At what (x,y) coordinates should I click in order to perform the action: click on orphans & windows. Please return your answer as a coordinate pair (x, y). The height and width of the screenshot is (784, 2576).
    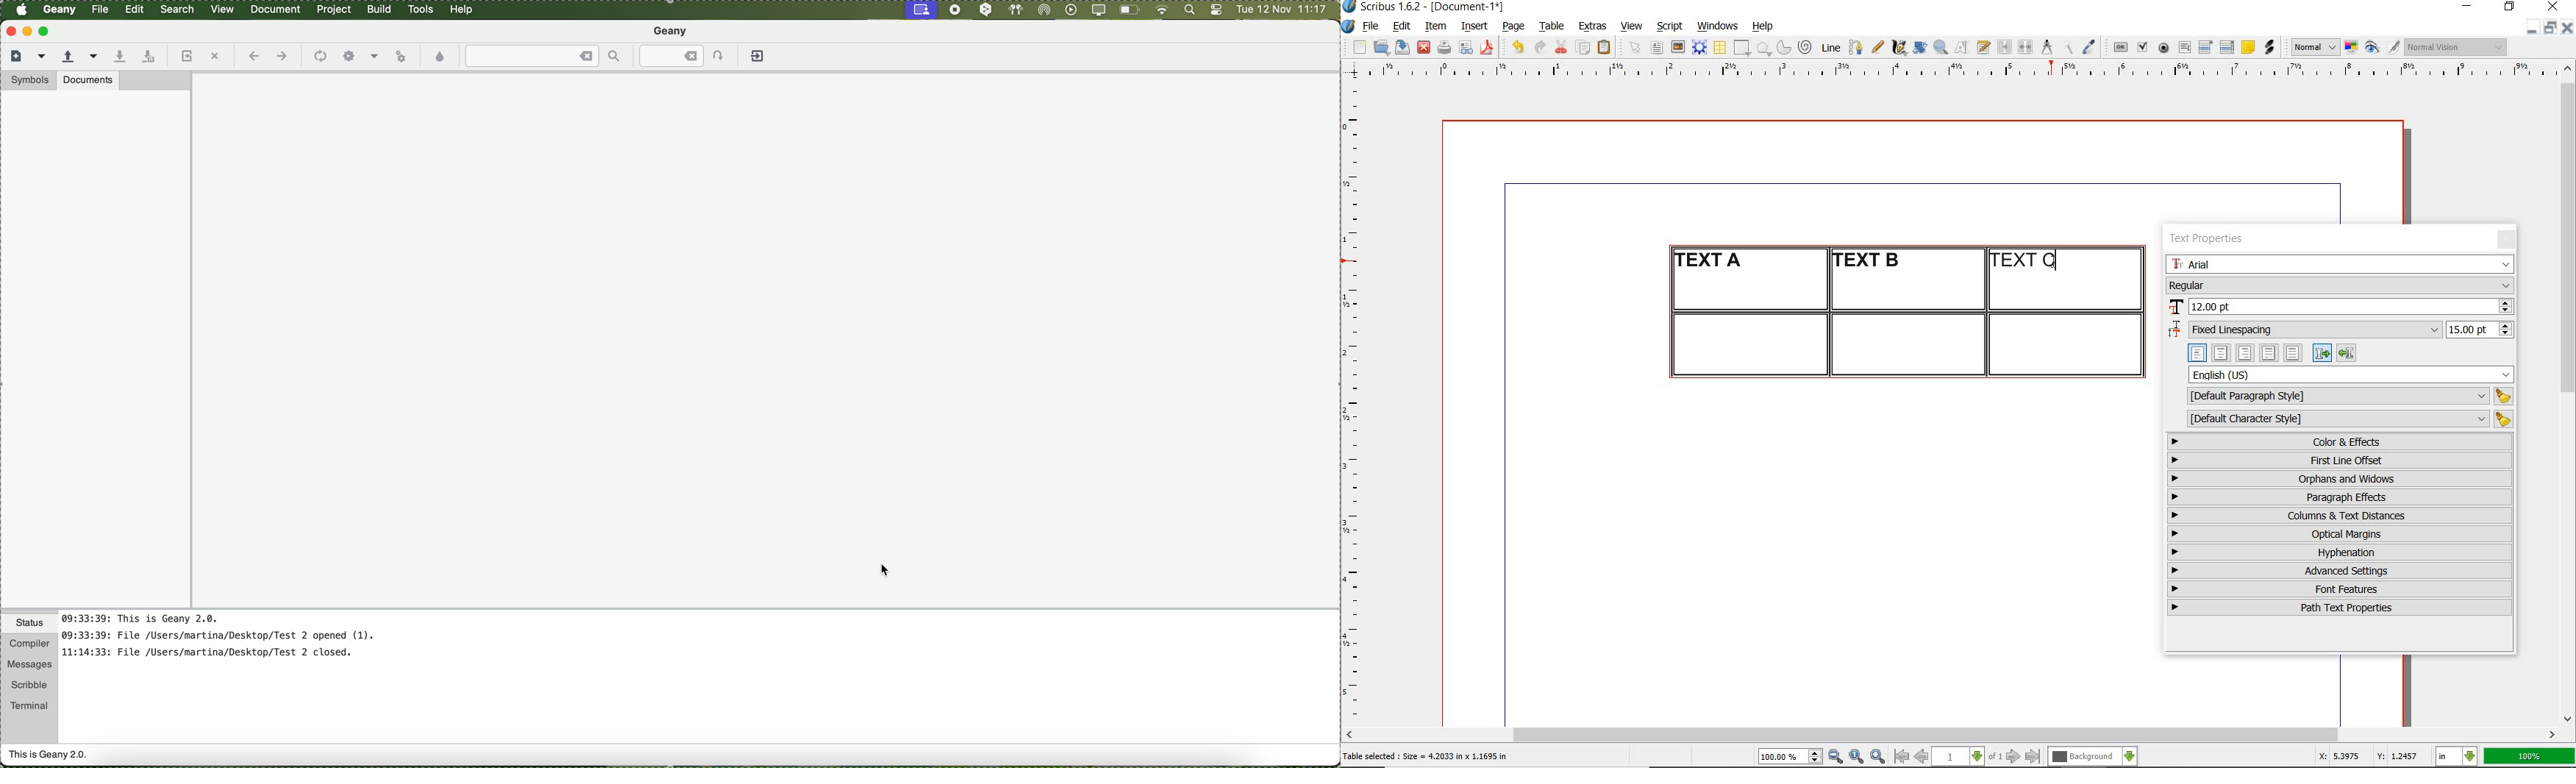
    Looking at the image, I should click on (2338, 480).